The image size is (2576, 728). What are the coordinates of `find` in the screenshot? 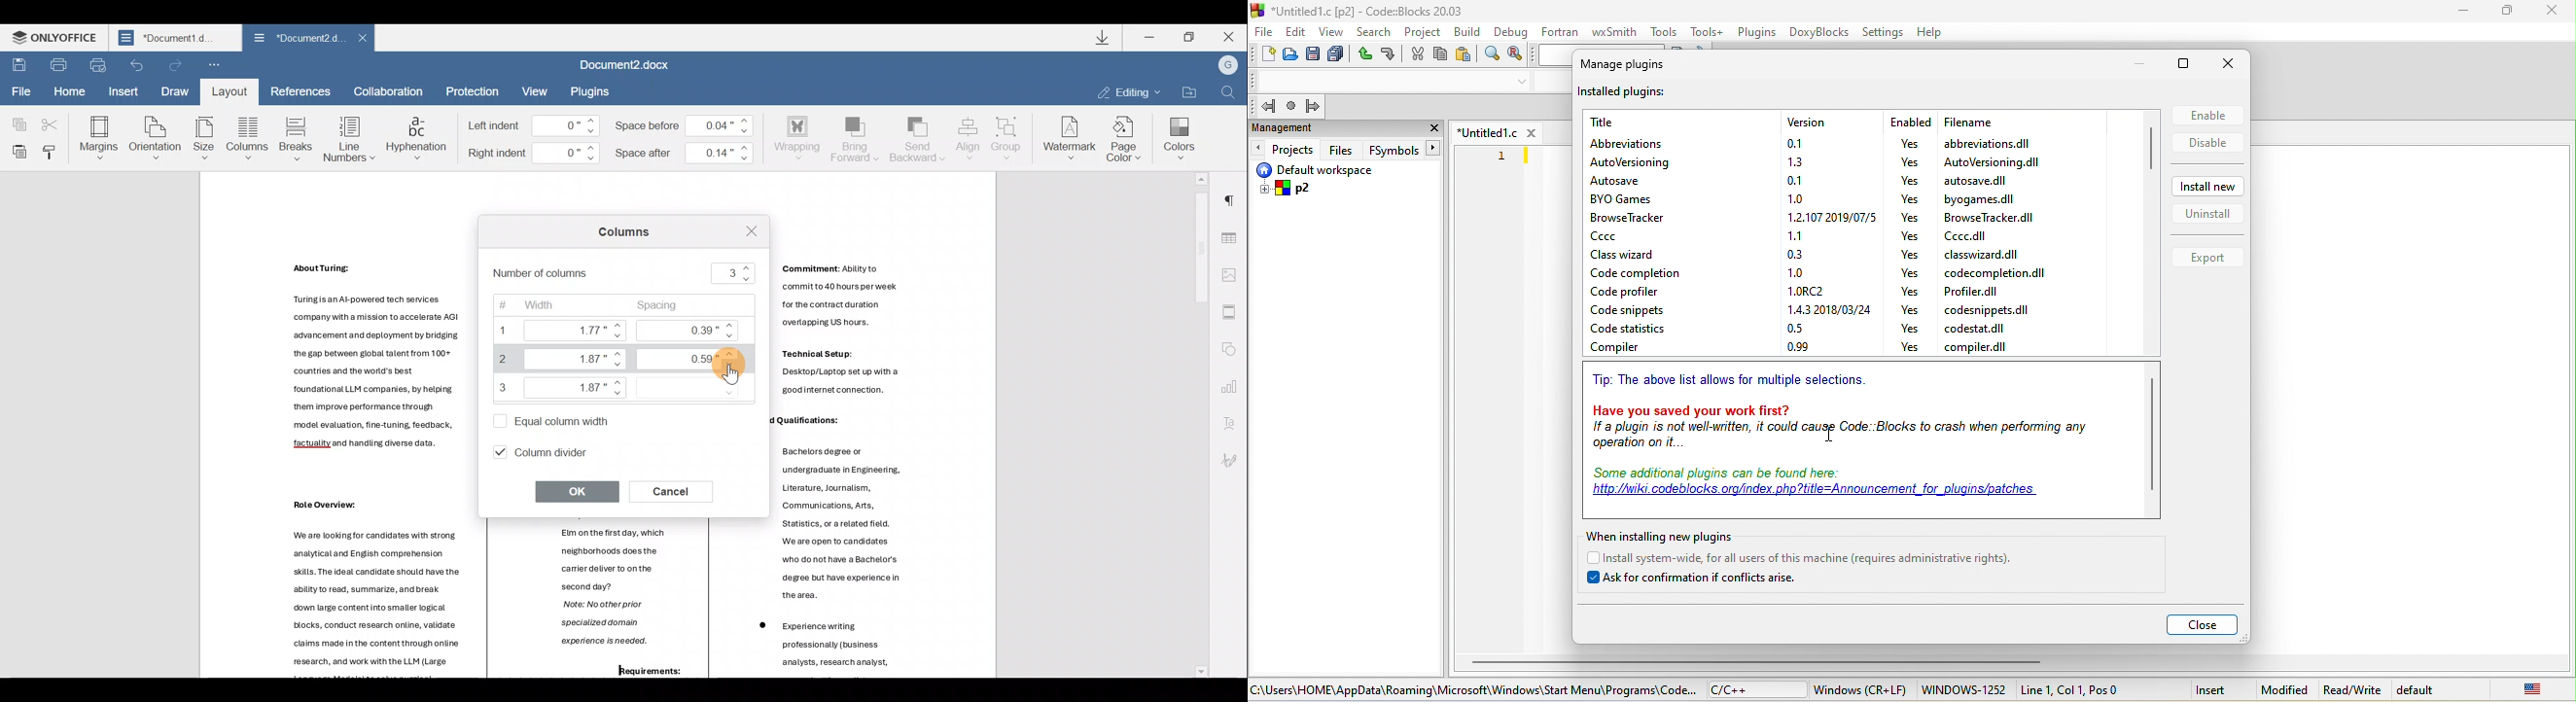 It's located at (1496, 54).